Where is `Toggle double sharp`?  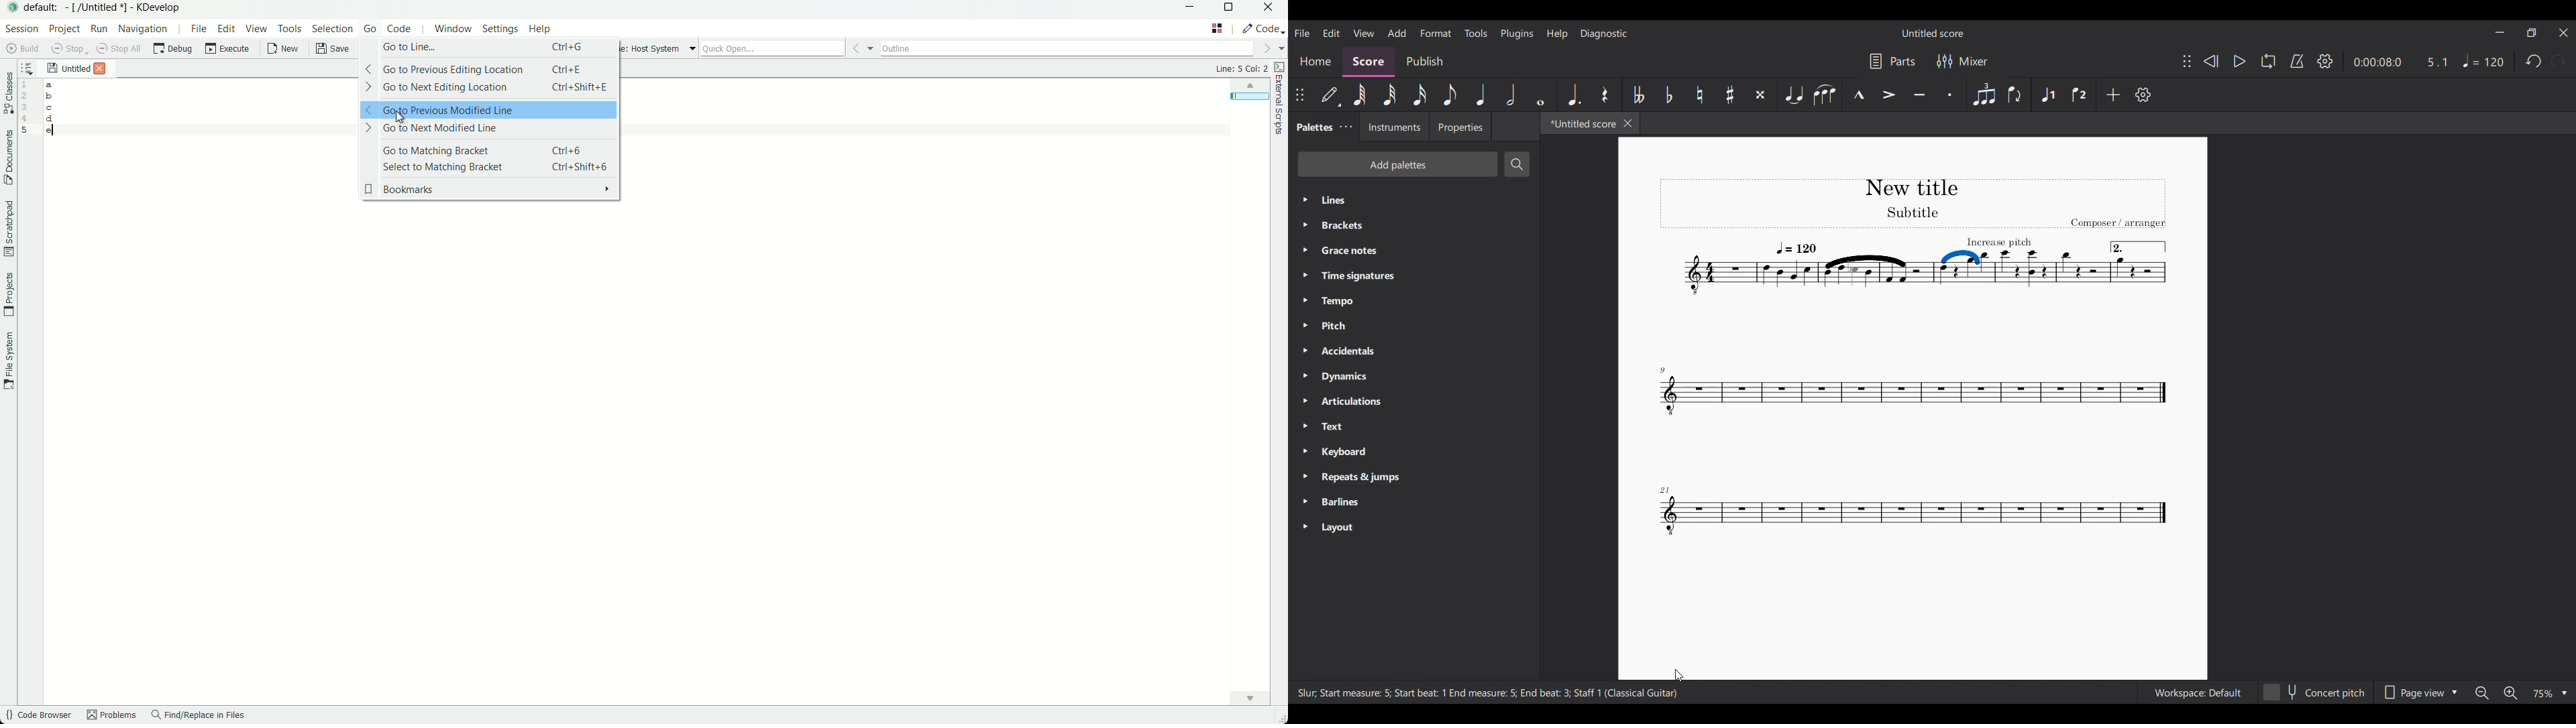
Toggle double sharp is located at coordinates (1760, 95).